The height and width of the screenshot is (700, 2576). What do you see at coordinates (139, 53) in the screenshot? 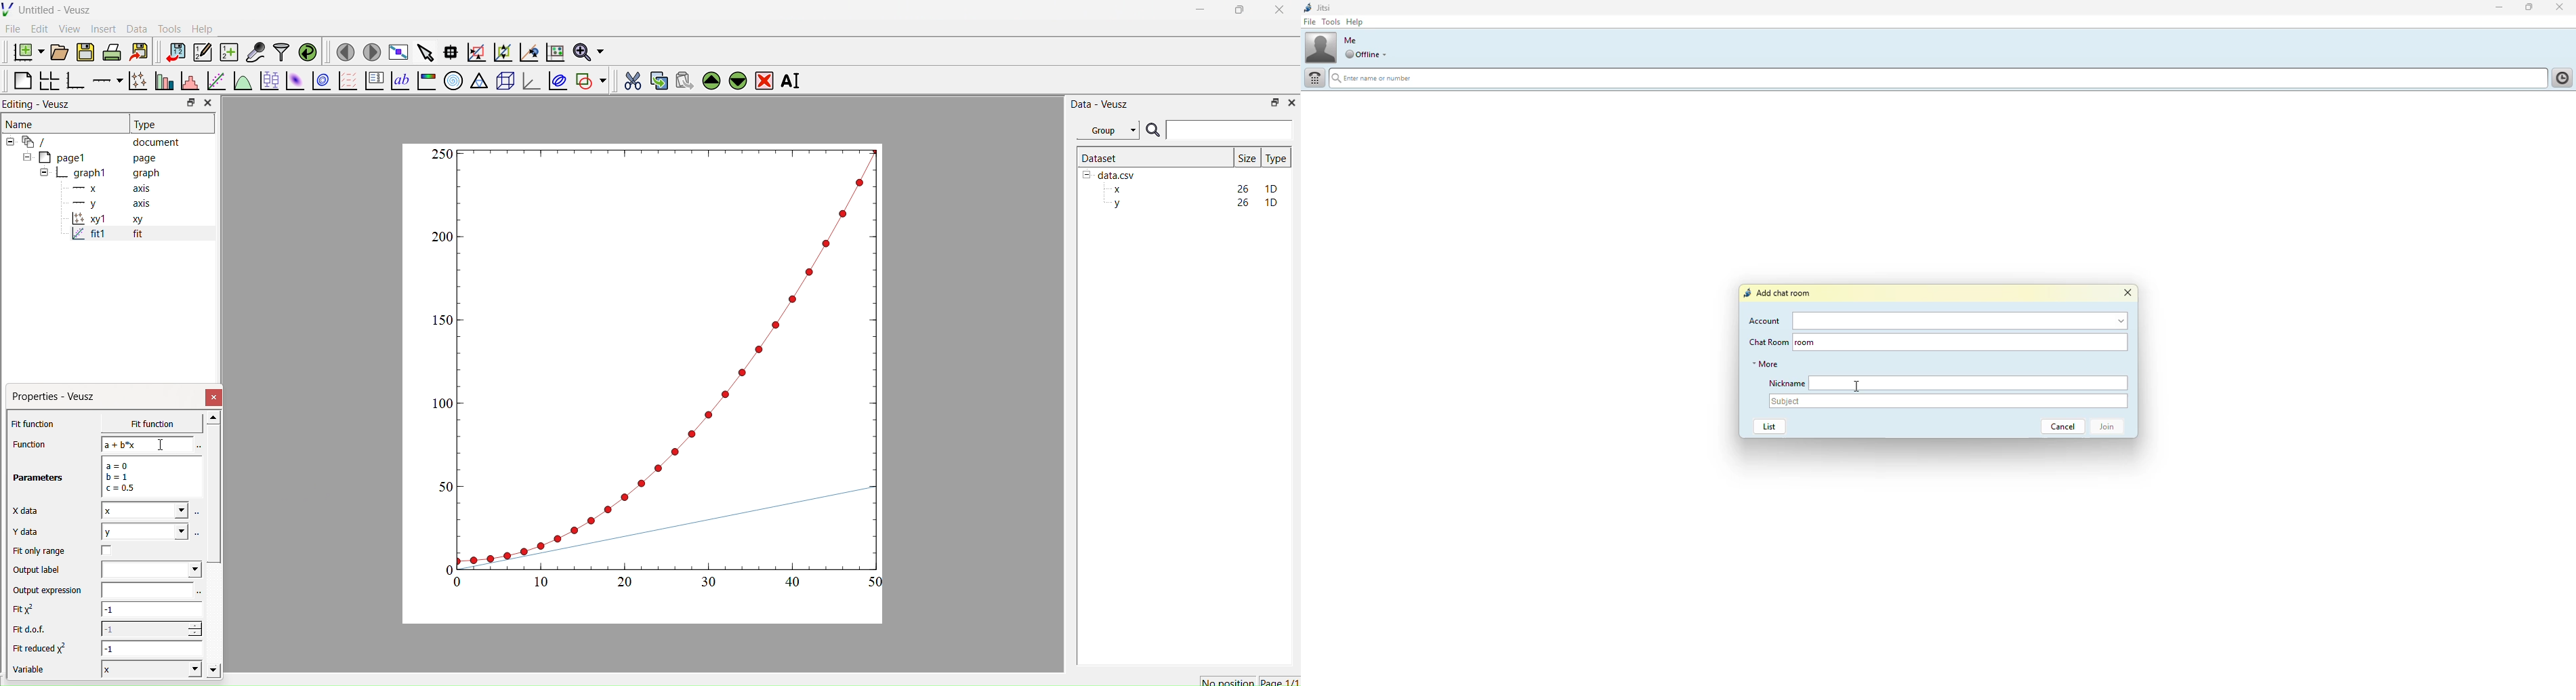
I see `Export to graphics format` at bounding box center [139, 53].